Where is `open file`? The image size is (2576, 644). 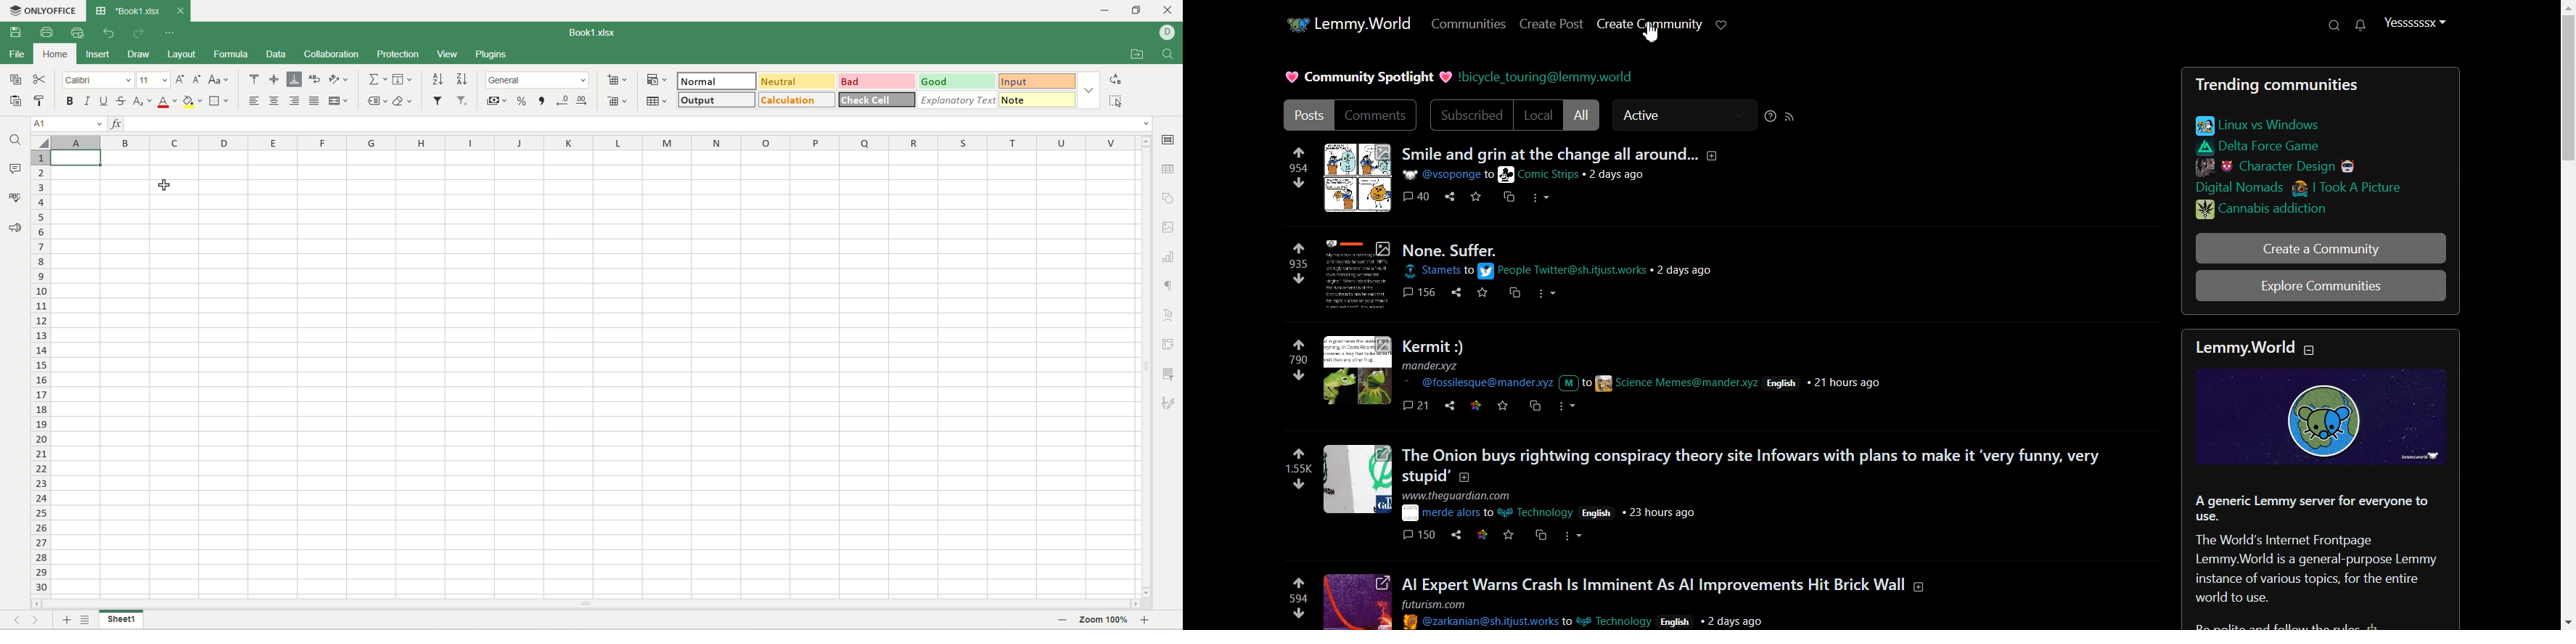
open file is located at coordinates (1136, 54).